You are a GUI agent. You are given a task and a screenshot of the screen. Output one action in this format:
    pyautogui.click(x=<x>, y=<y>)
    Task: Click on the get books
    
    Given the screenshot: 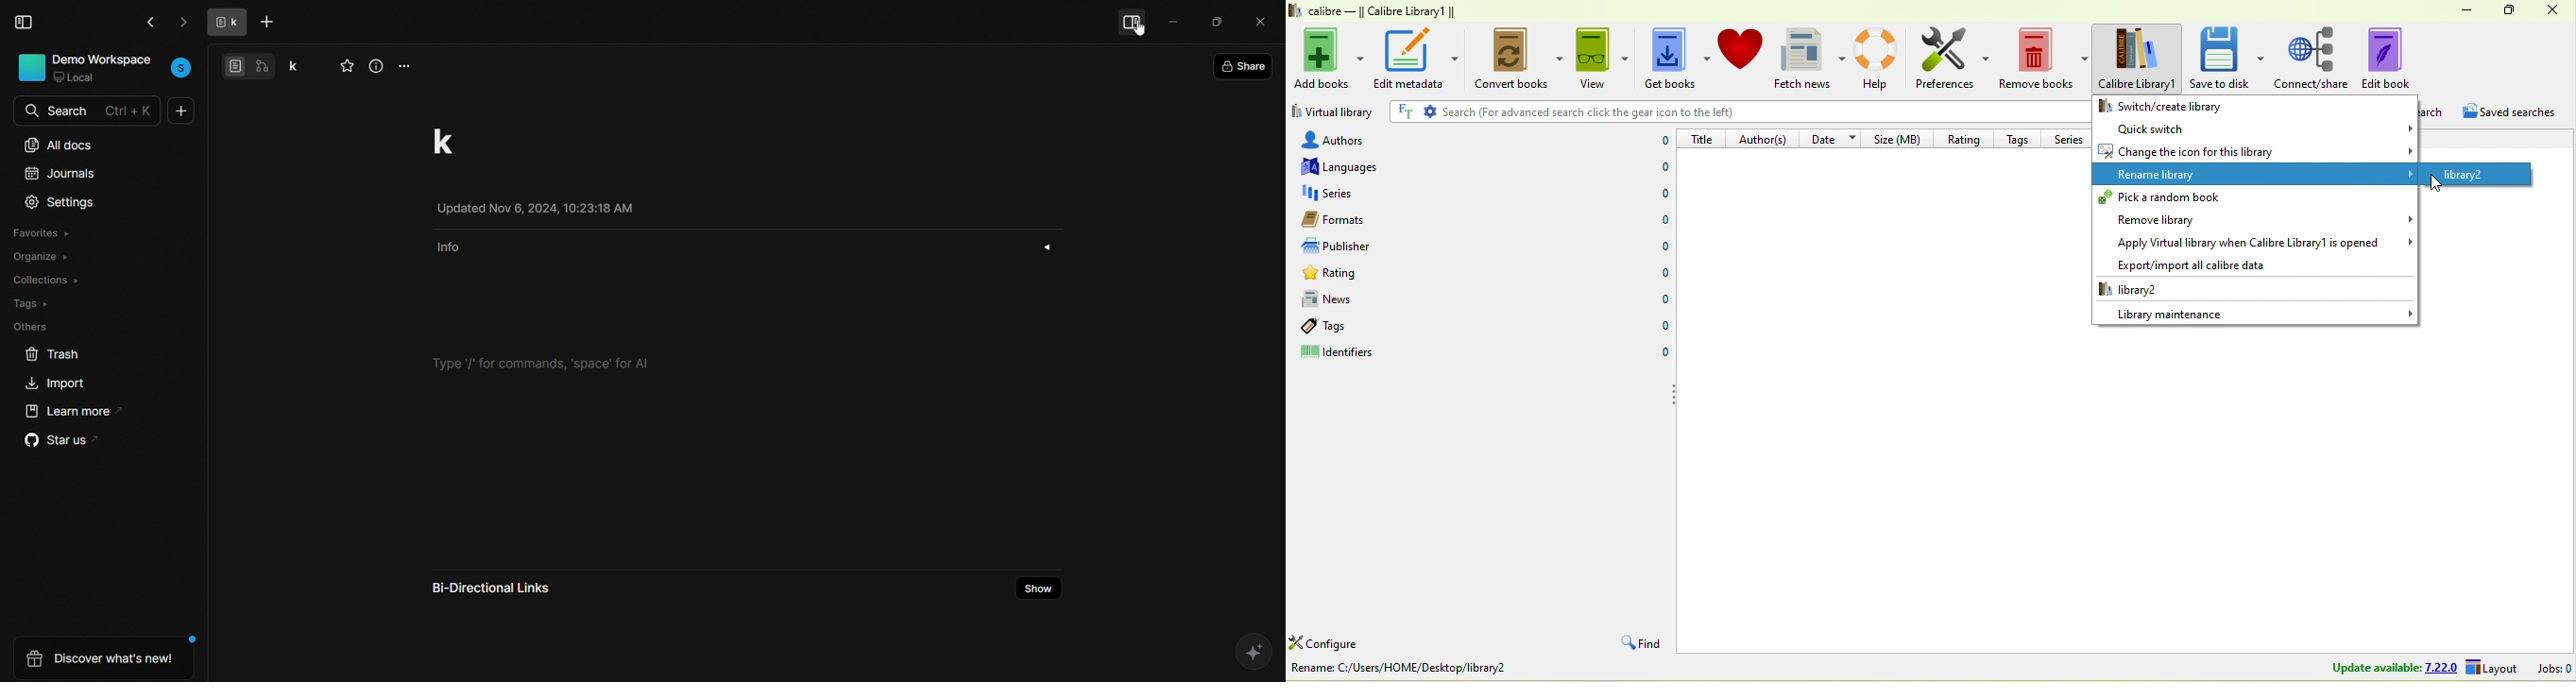 What is the action you would take?
    pyautogui.click(x=1674, y=60)
    